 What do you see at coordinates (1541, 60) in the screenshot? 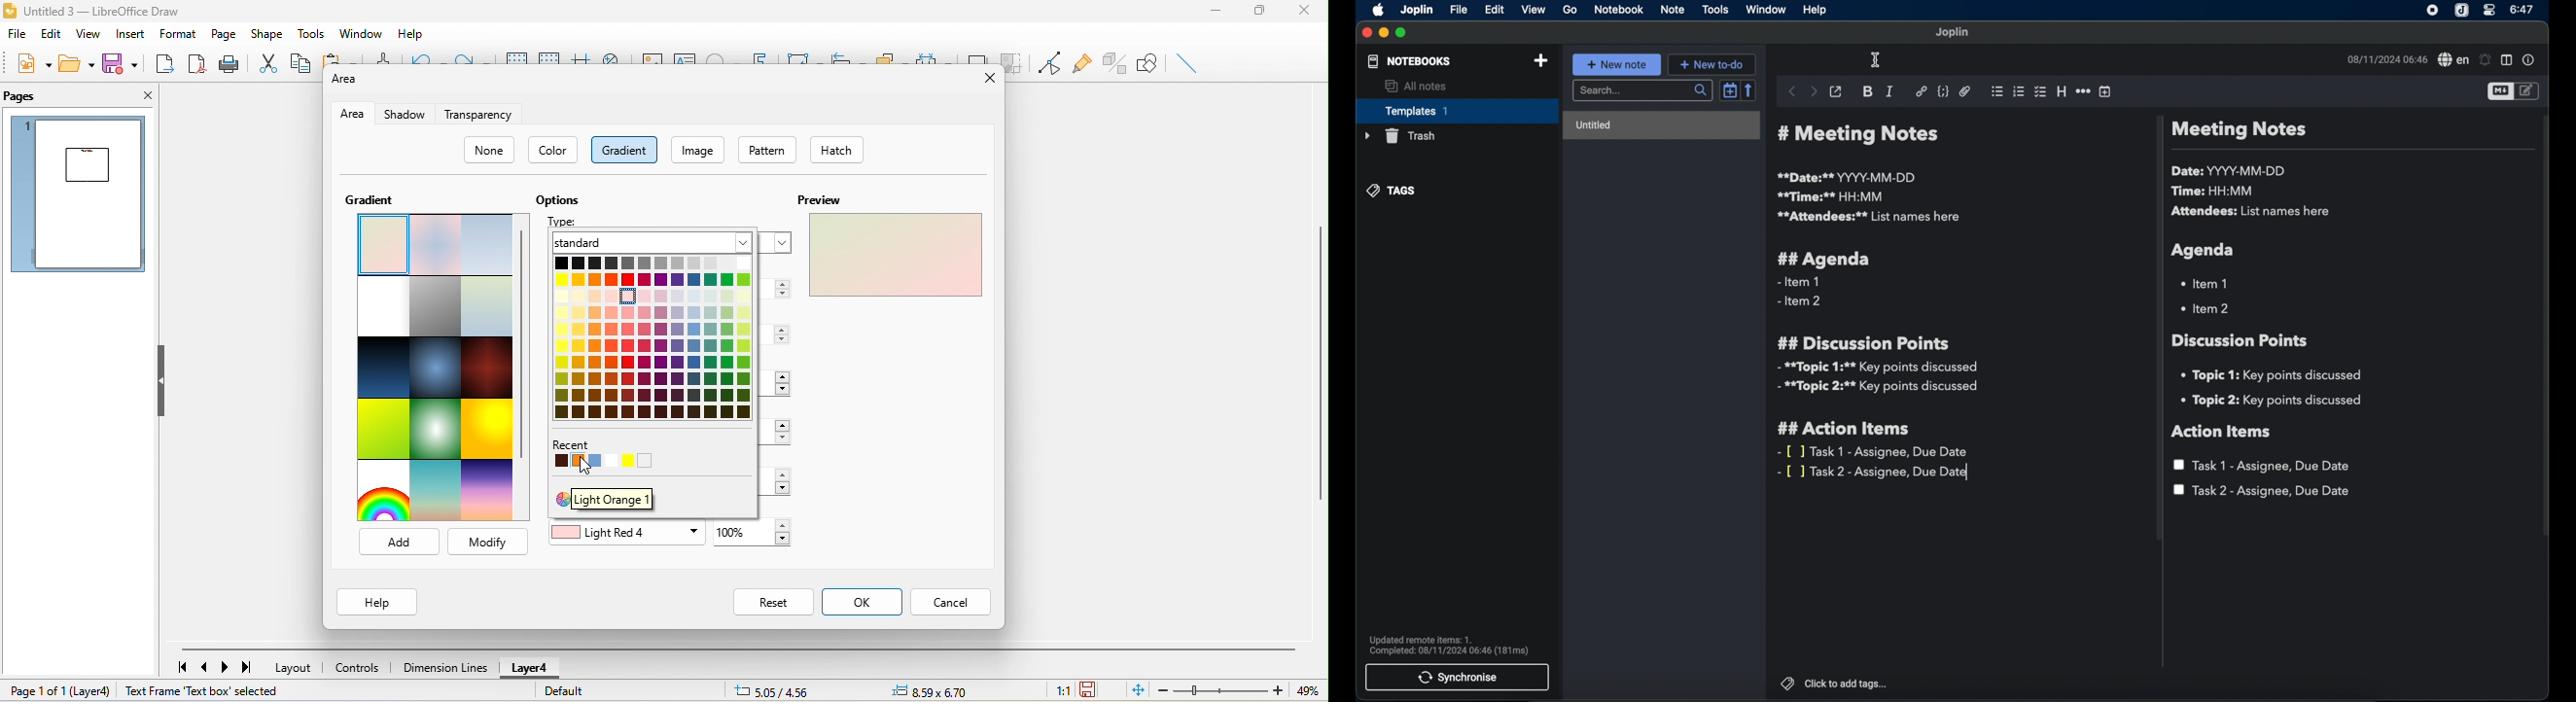
I see `add note` at bounding box center [1541, 60].